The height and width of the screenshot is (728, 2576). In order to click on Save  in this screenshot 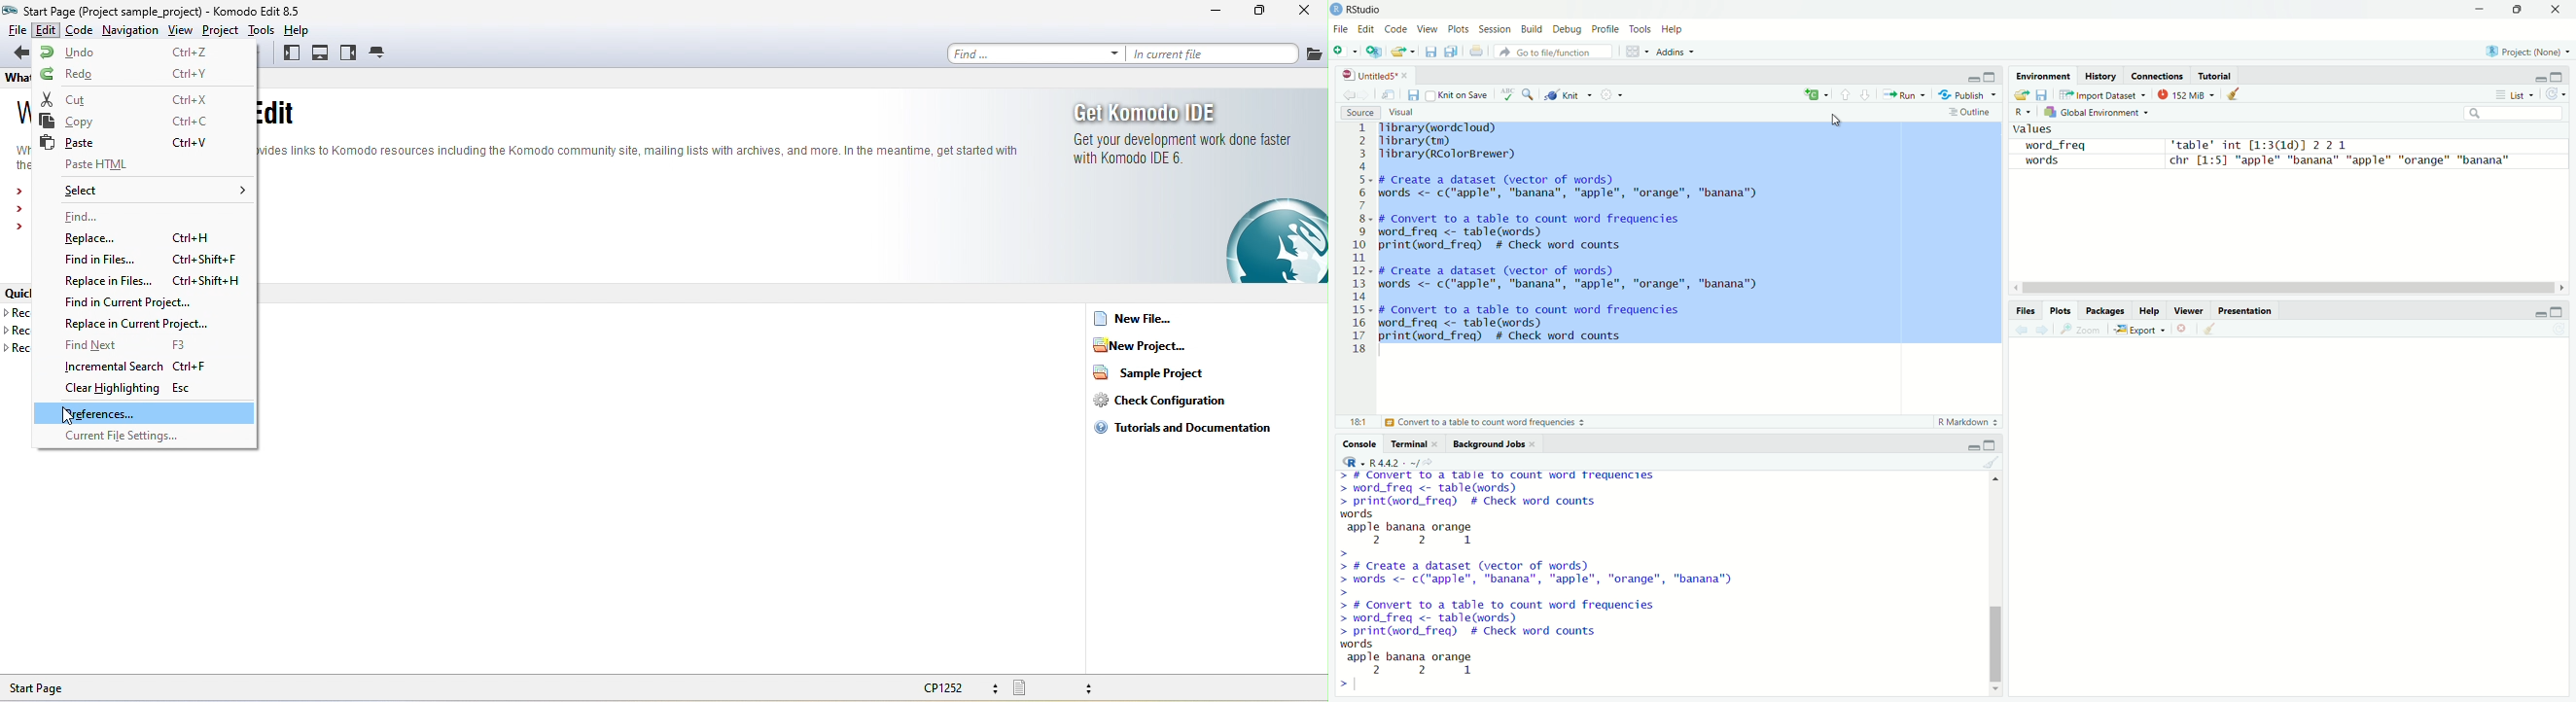, I will do `click(2043, 95)`.